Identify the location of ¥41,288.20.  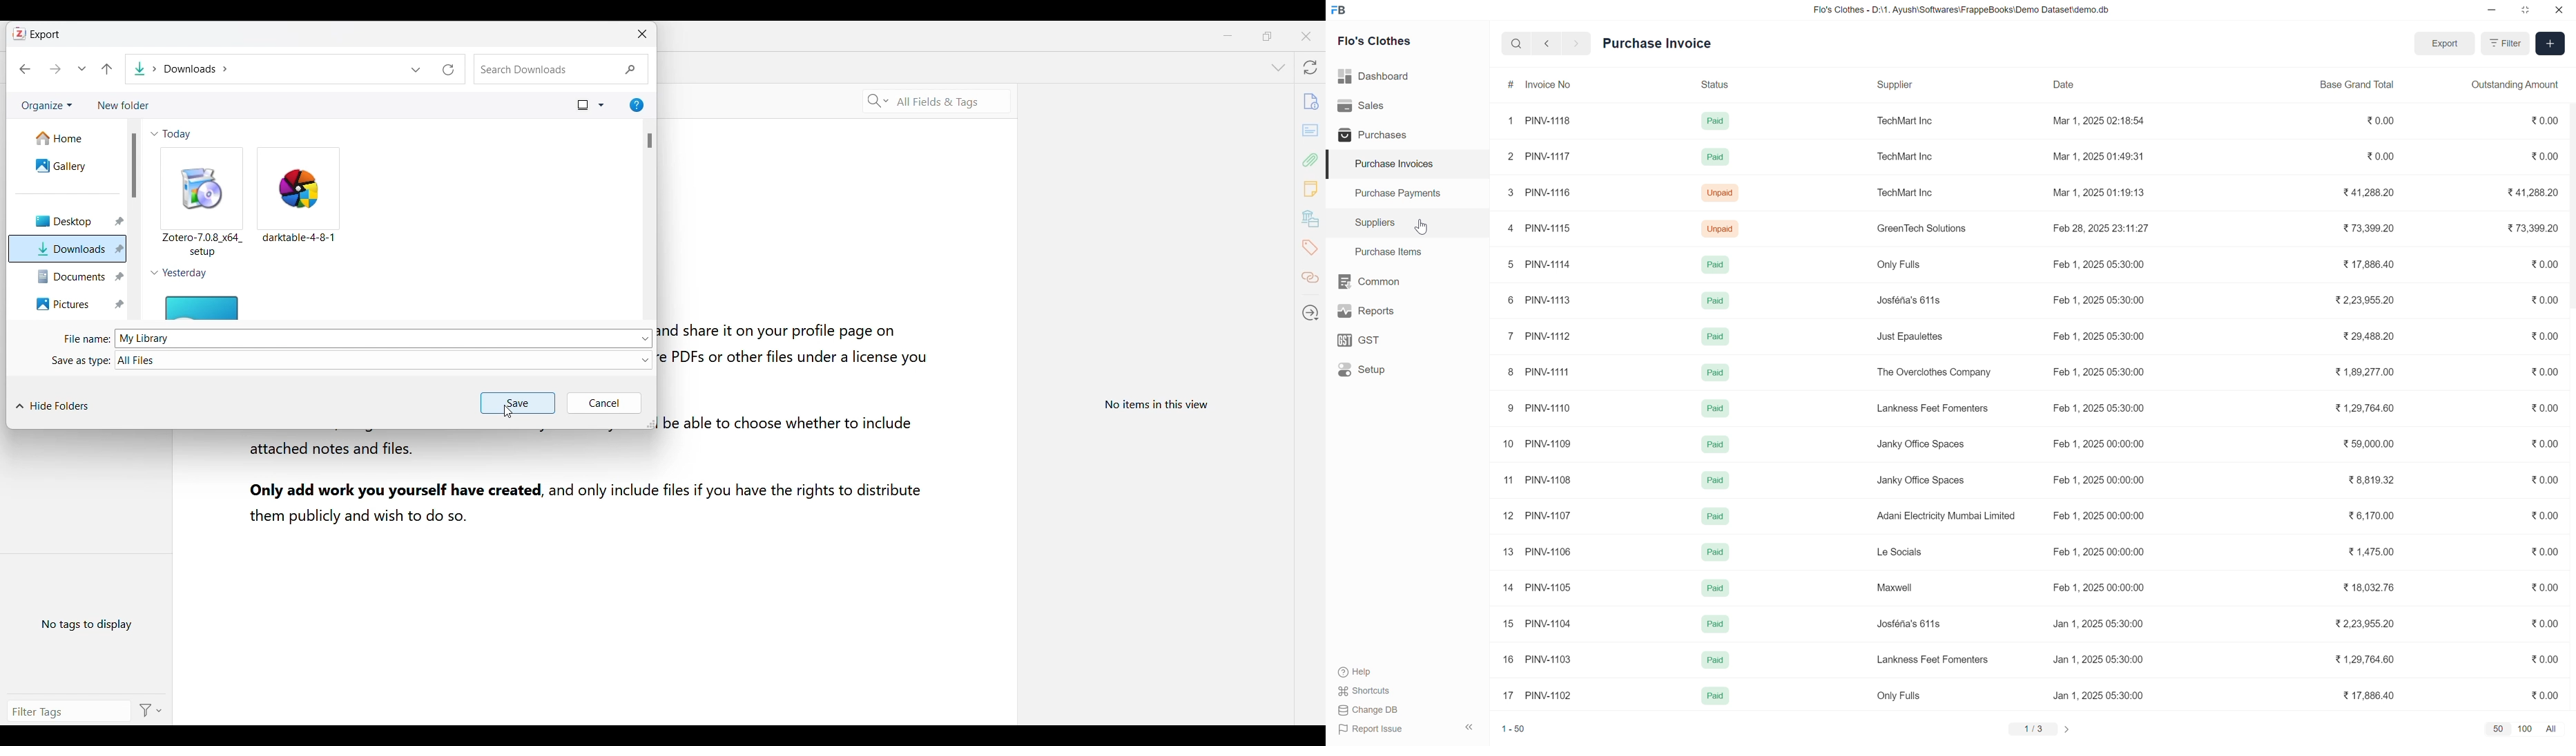
(2361, 192).